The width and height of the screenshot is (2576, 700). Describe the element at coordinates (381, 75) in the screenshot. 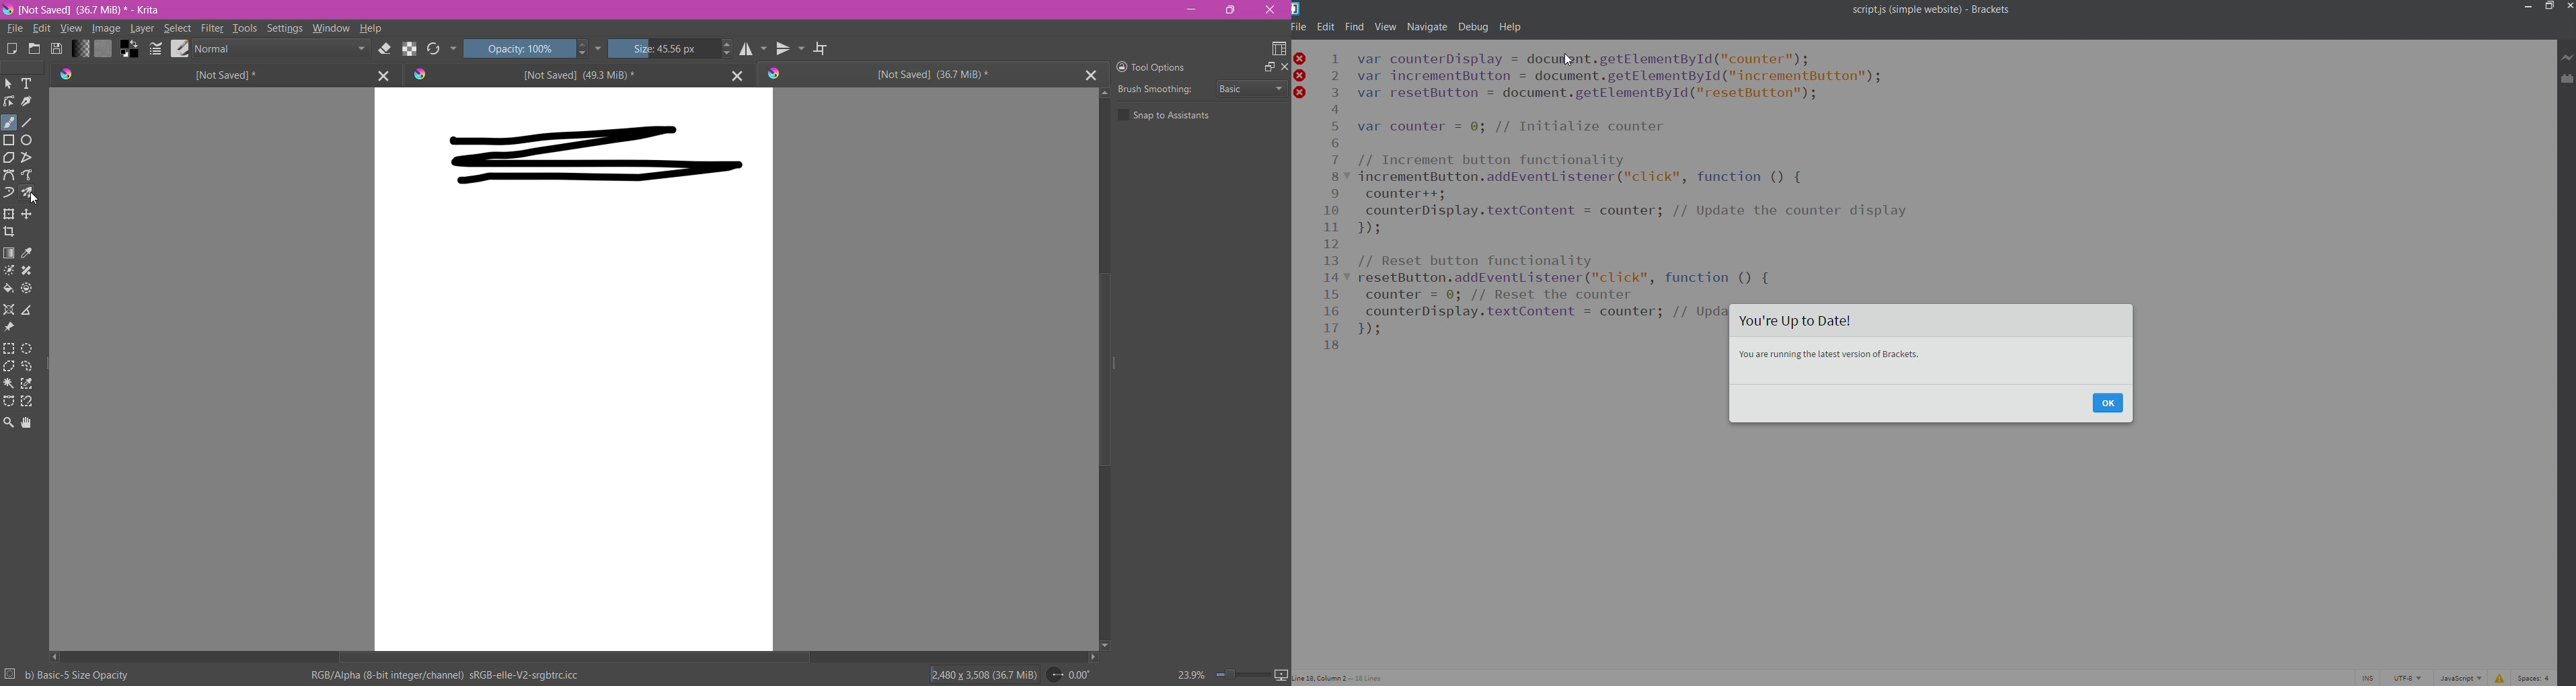

I see `Close Tab` at that location.